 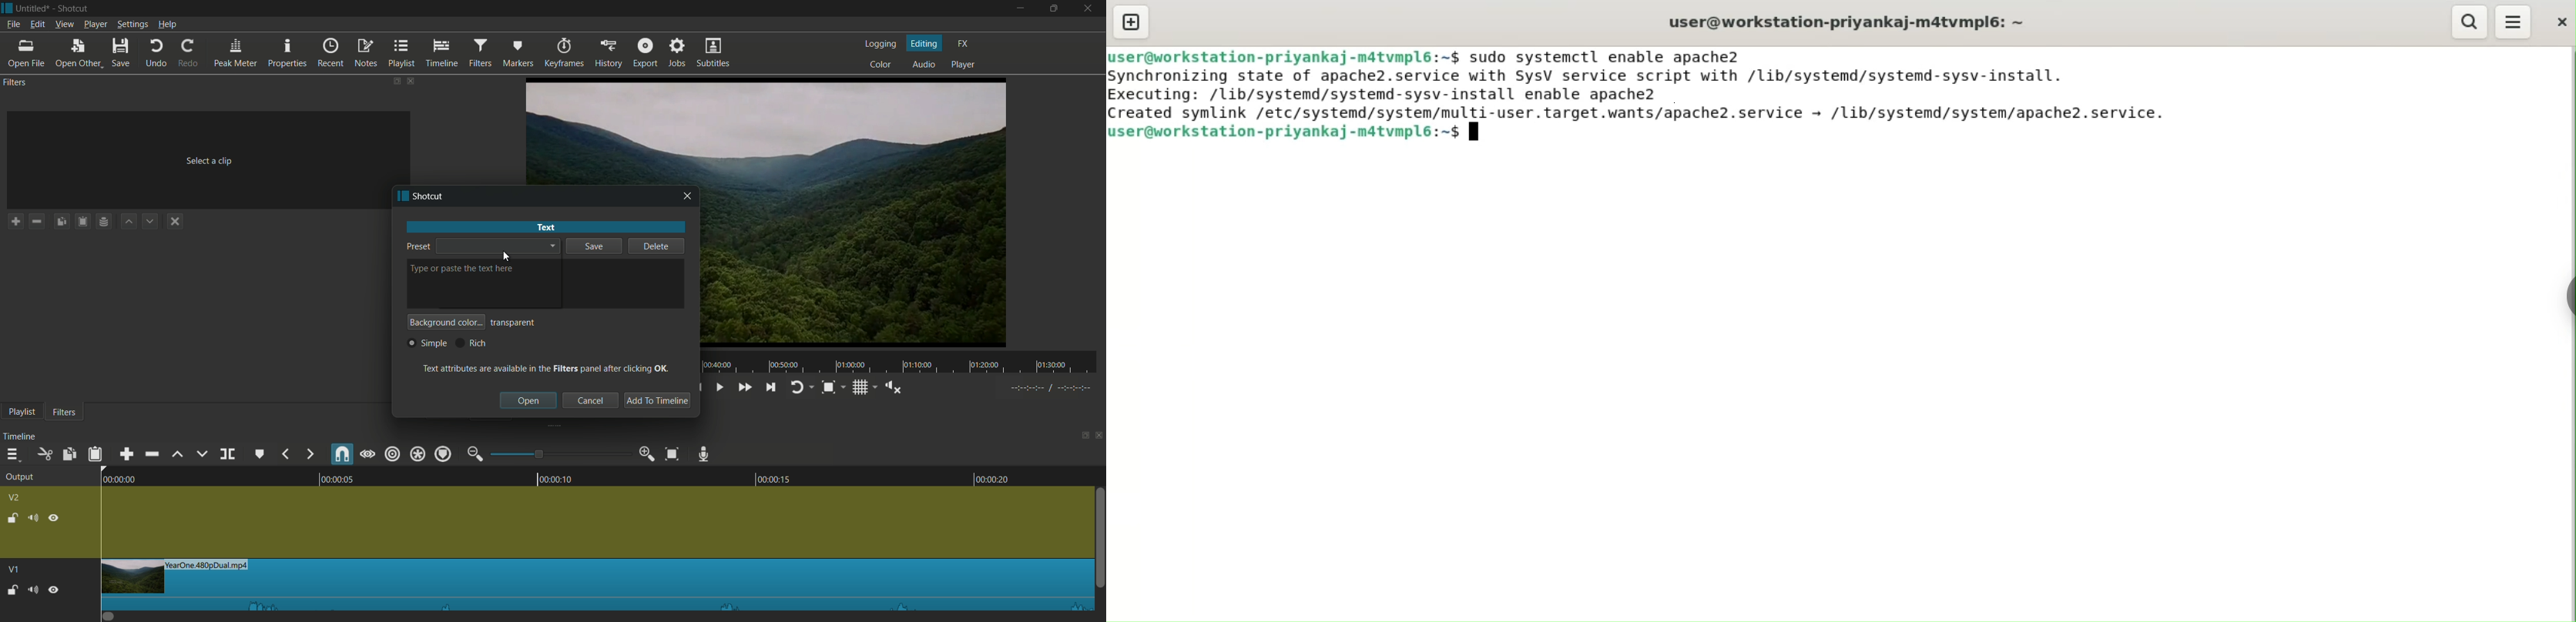 I want to click on player, so click(x=964, y=65).